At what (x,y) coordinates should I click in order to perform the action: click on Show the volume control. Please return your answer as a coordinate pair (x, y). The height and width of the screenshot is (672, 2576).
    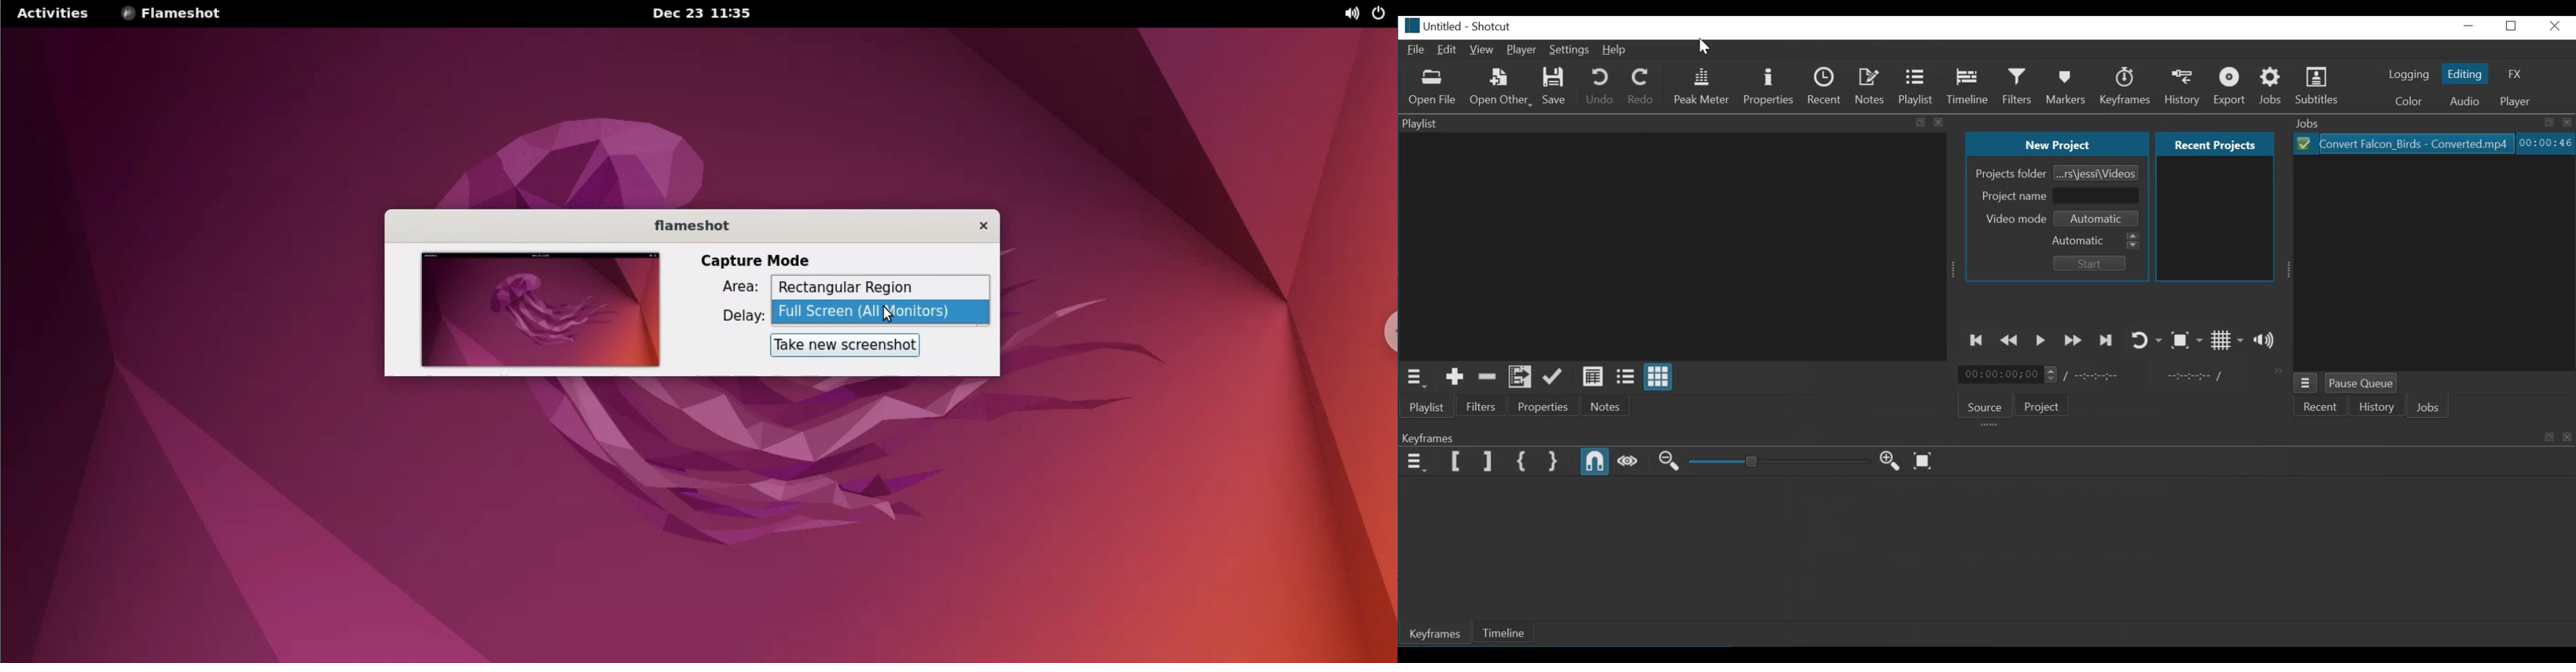
    Looking at the image, I should click on (2267, 341).